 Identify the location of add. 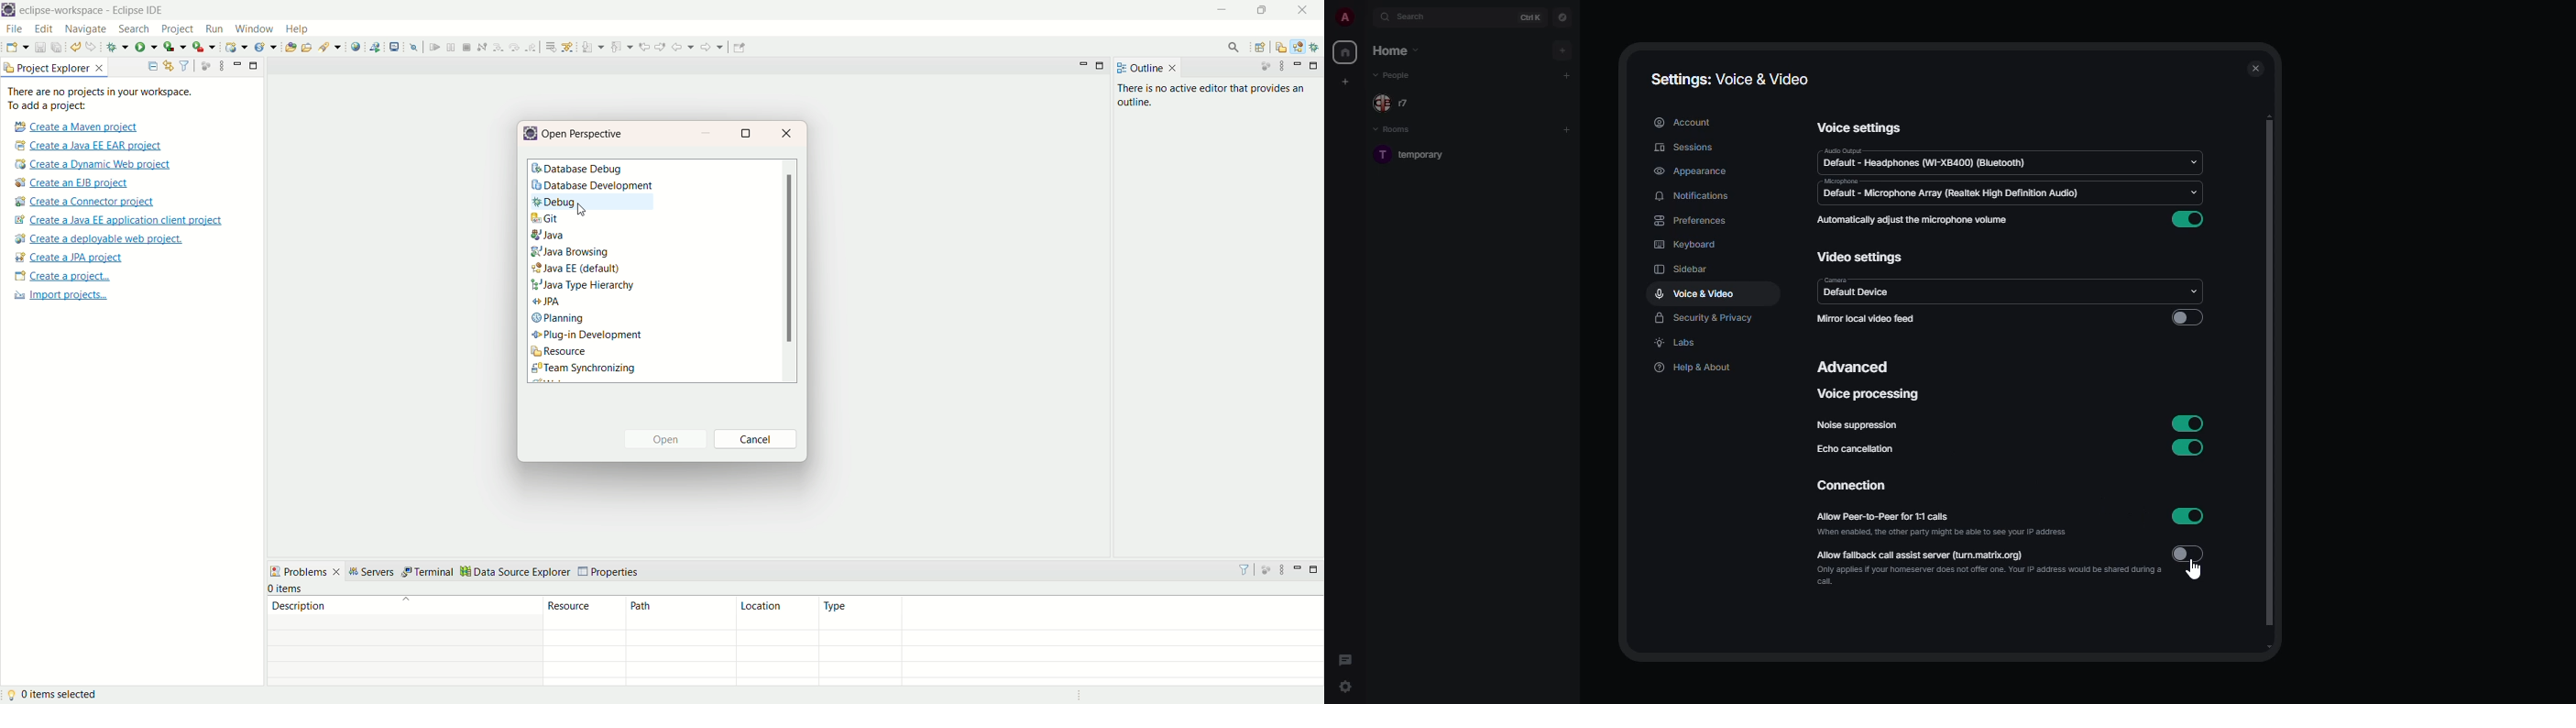
(1564, 75).